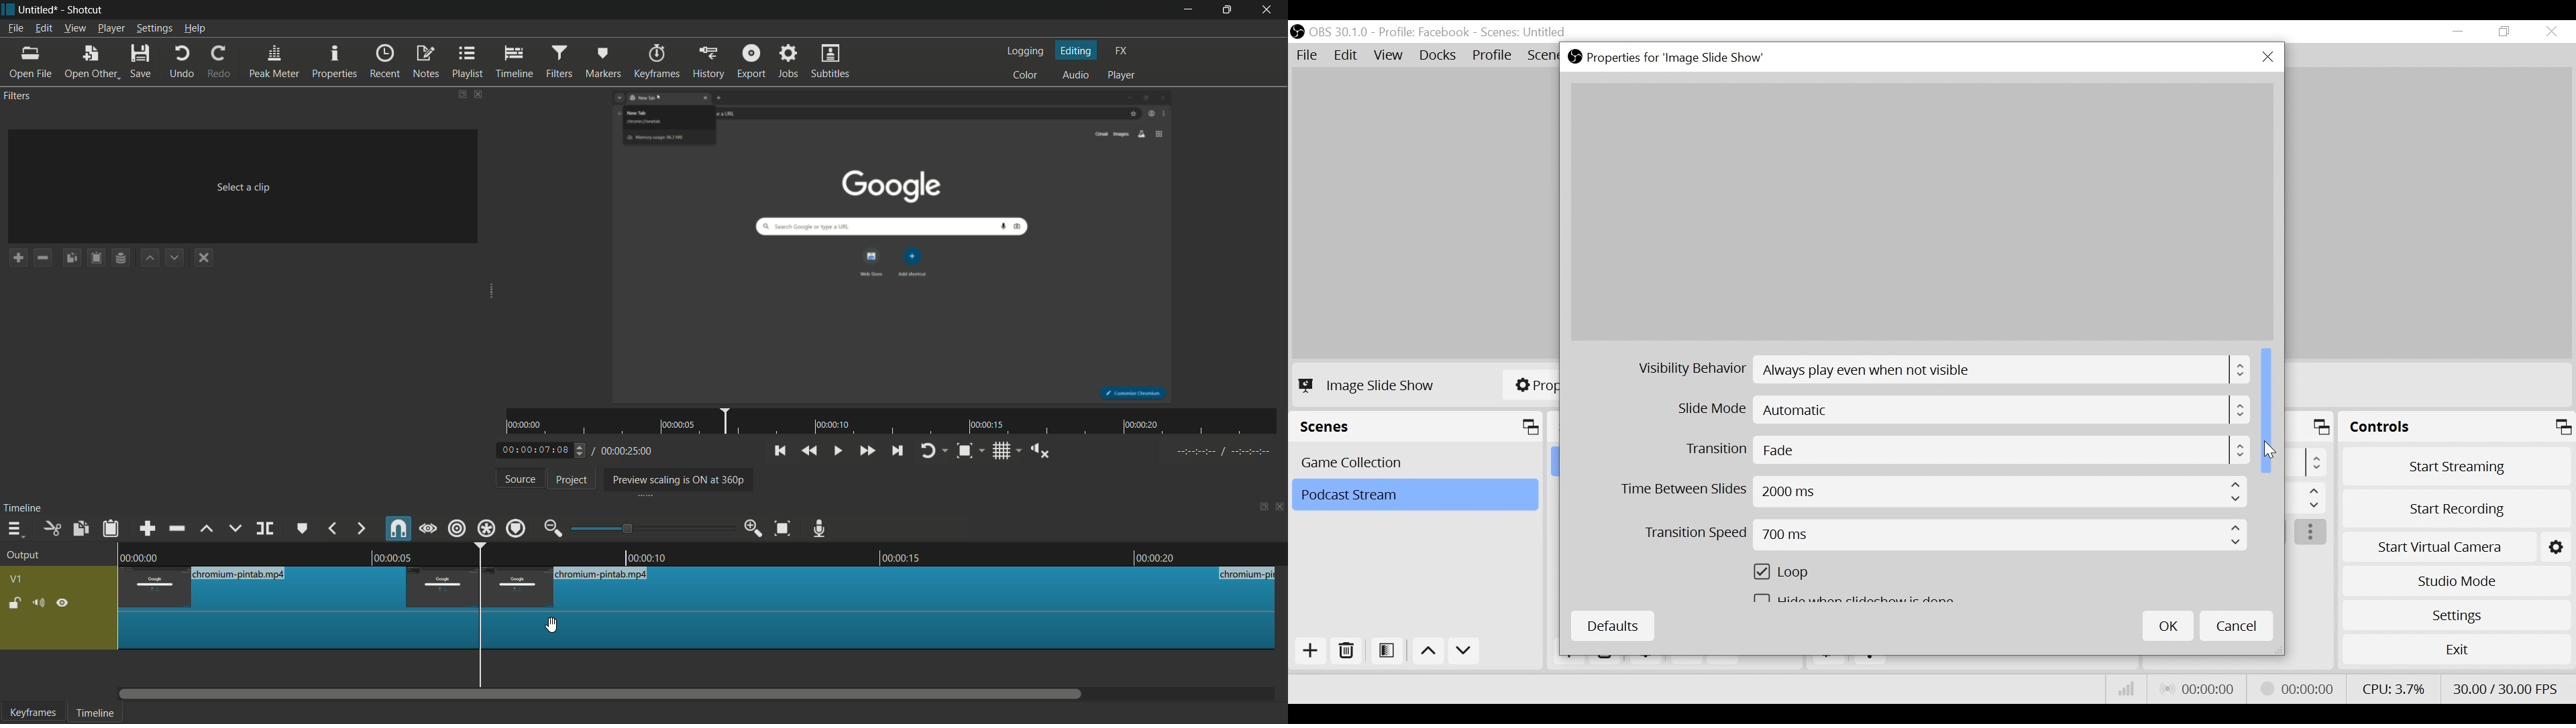  What do you see at coordinates (2127, 689) in the screenshot?
I see `Bitrate` at bounding box center [2127, 689].